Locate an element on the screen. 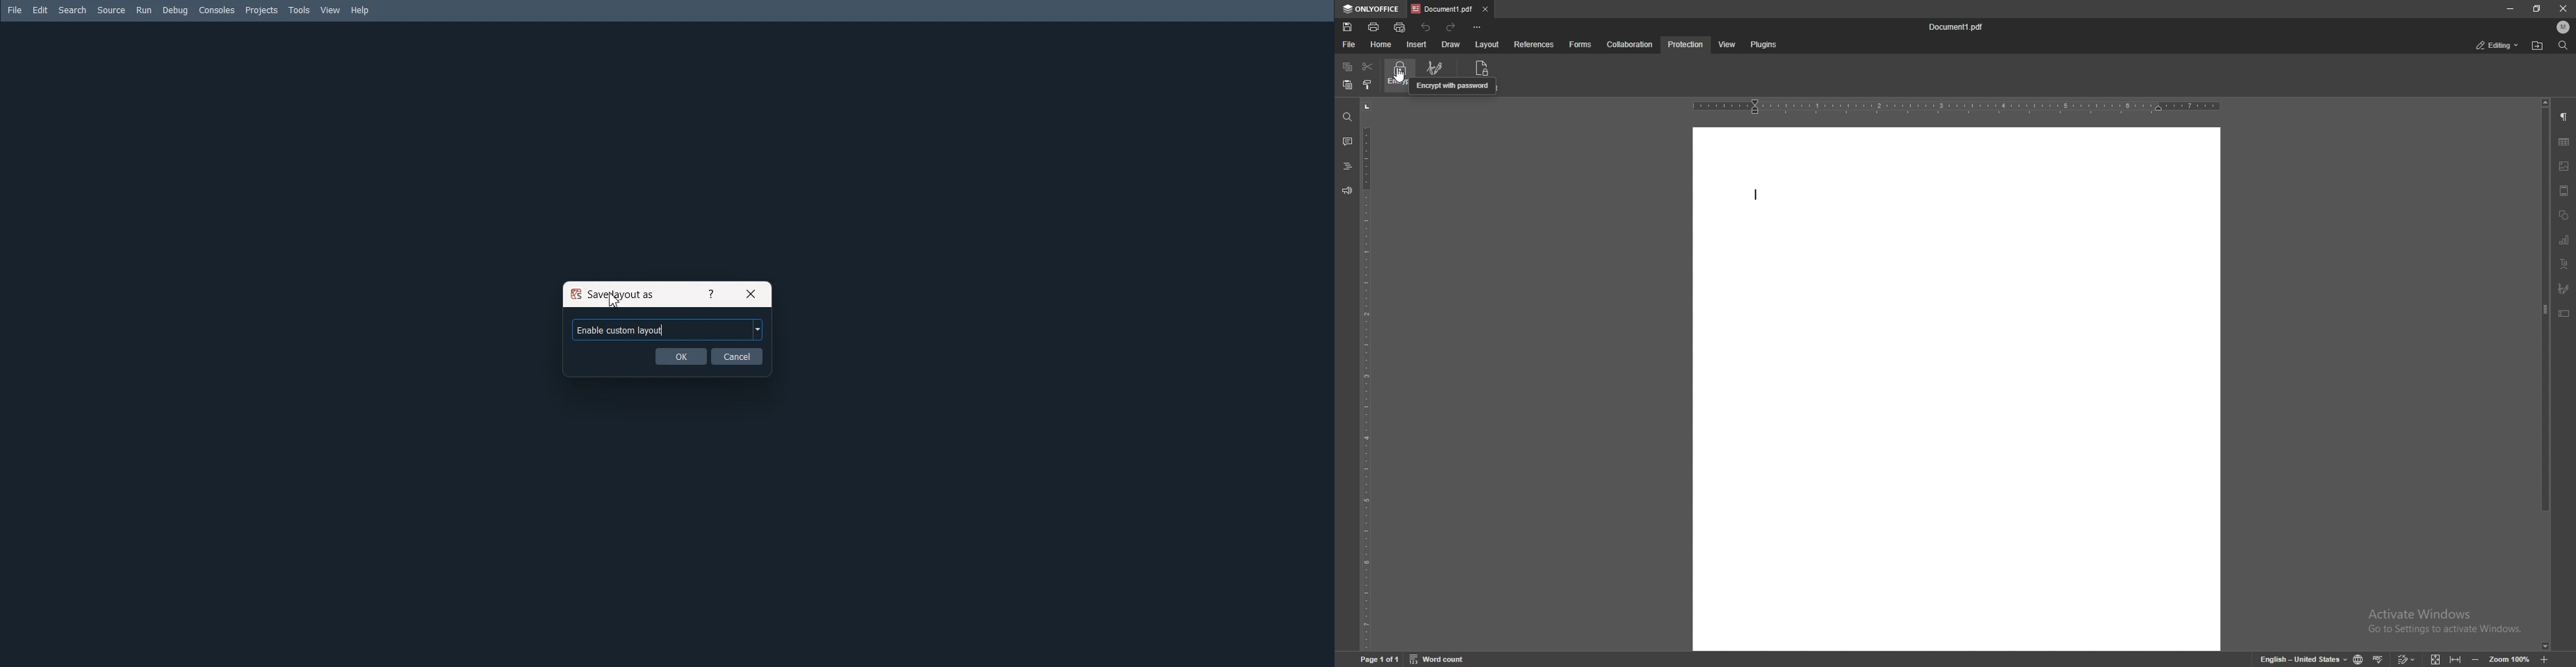 The width and height of the screenshot is (2576, 672). chart is located at coordinates (2564, 239).